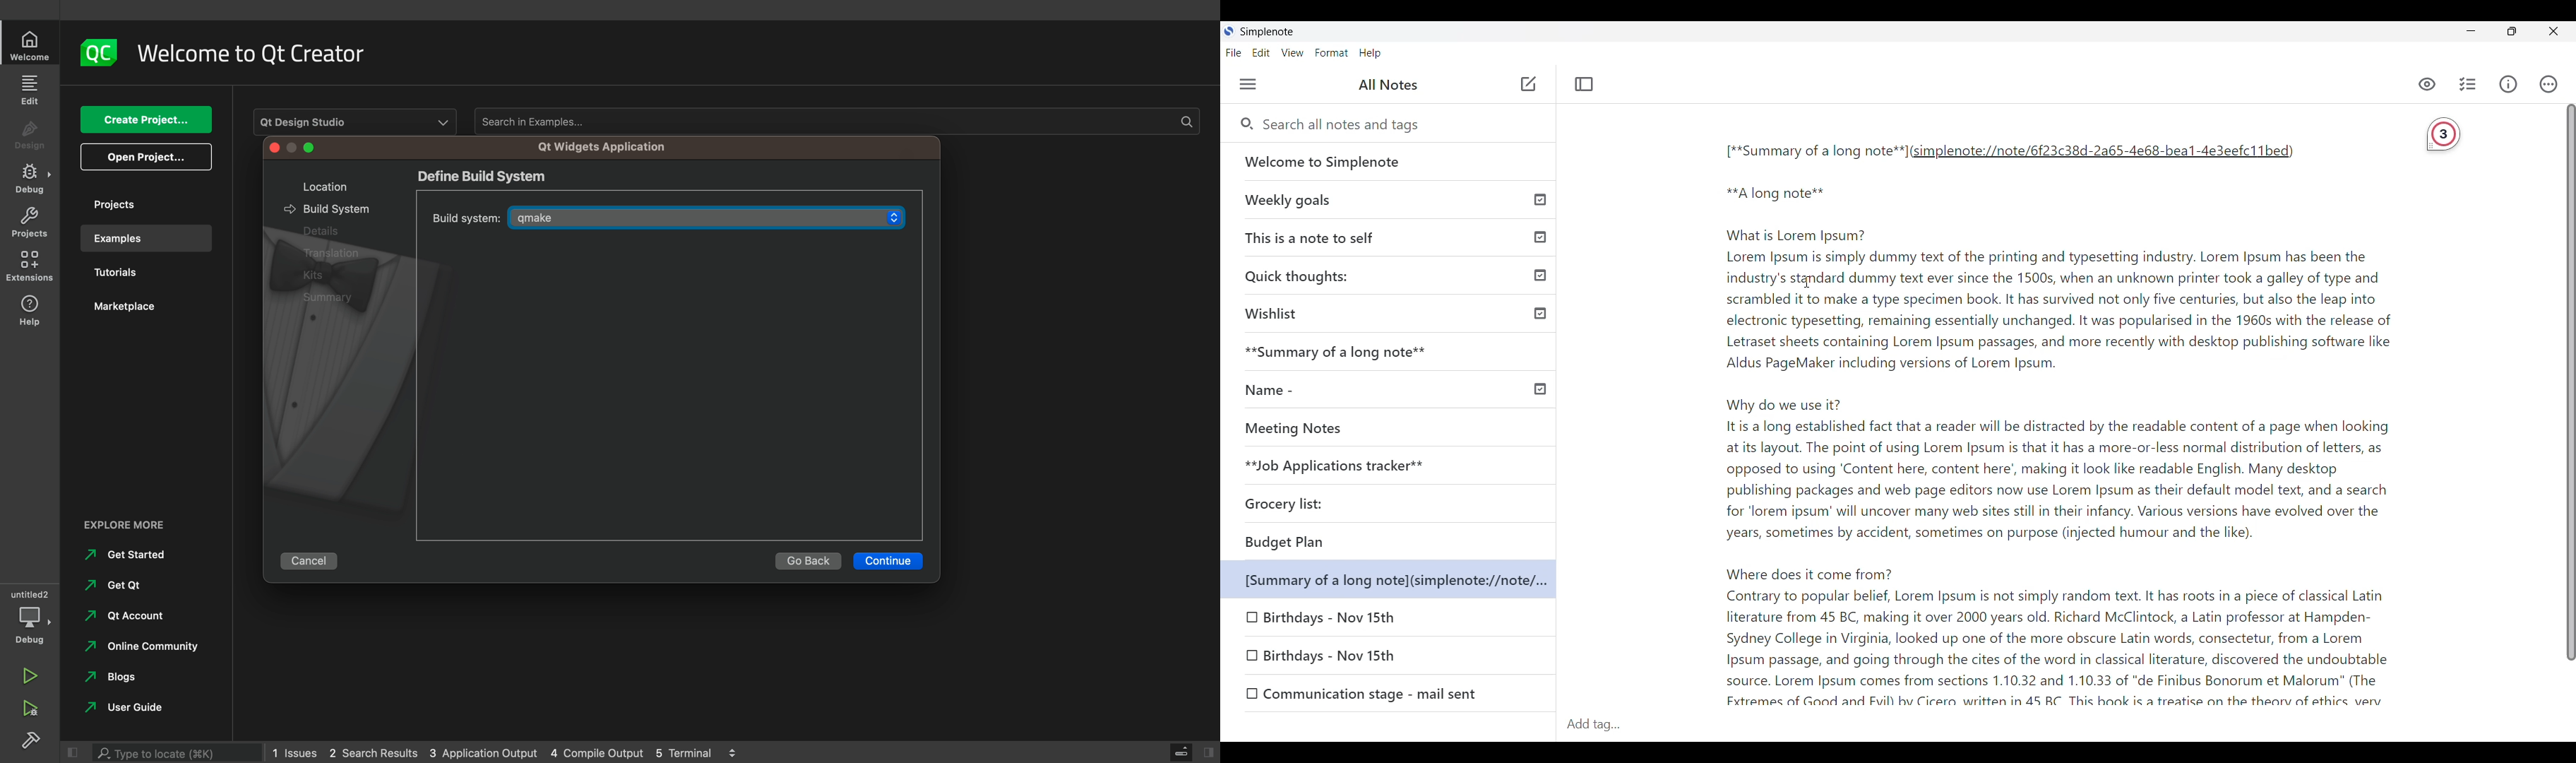 The width and height of the screenshot is (2576, 784). Describe the element at coordinates (139, 311) in the screenshot. I see `marketplace` at that location.